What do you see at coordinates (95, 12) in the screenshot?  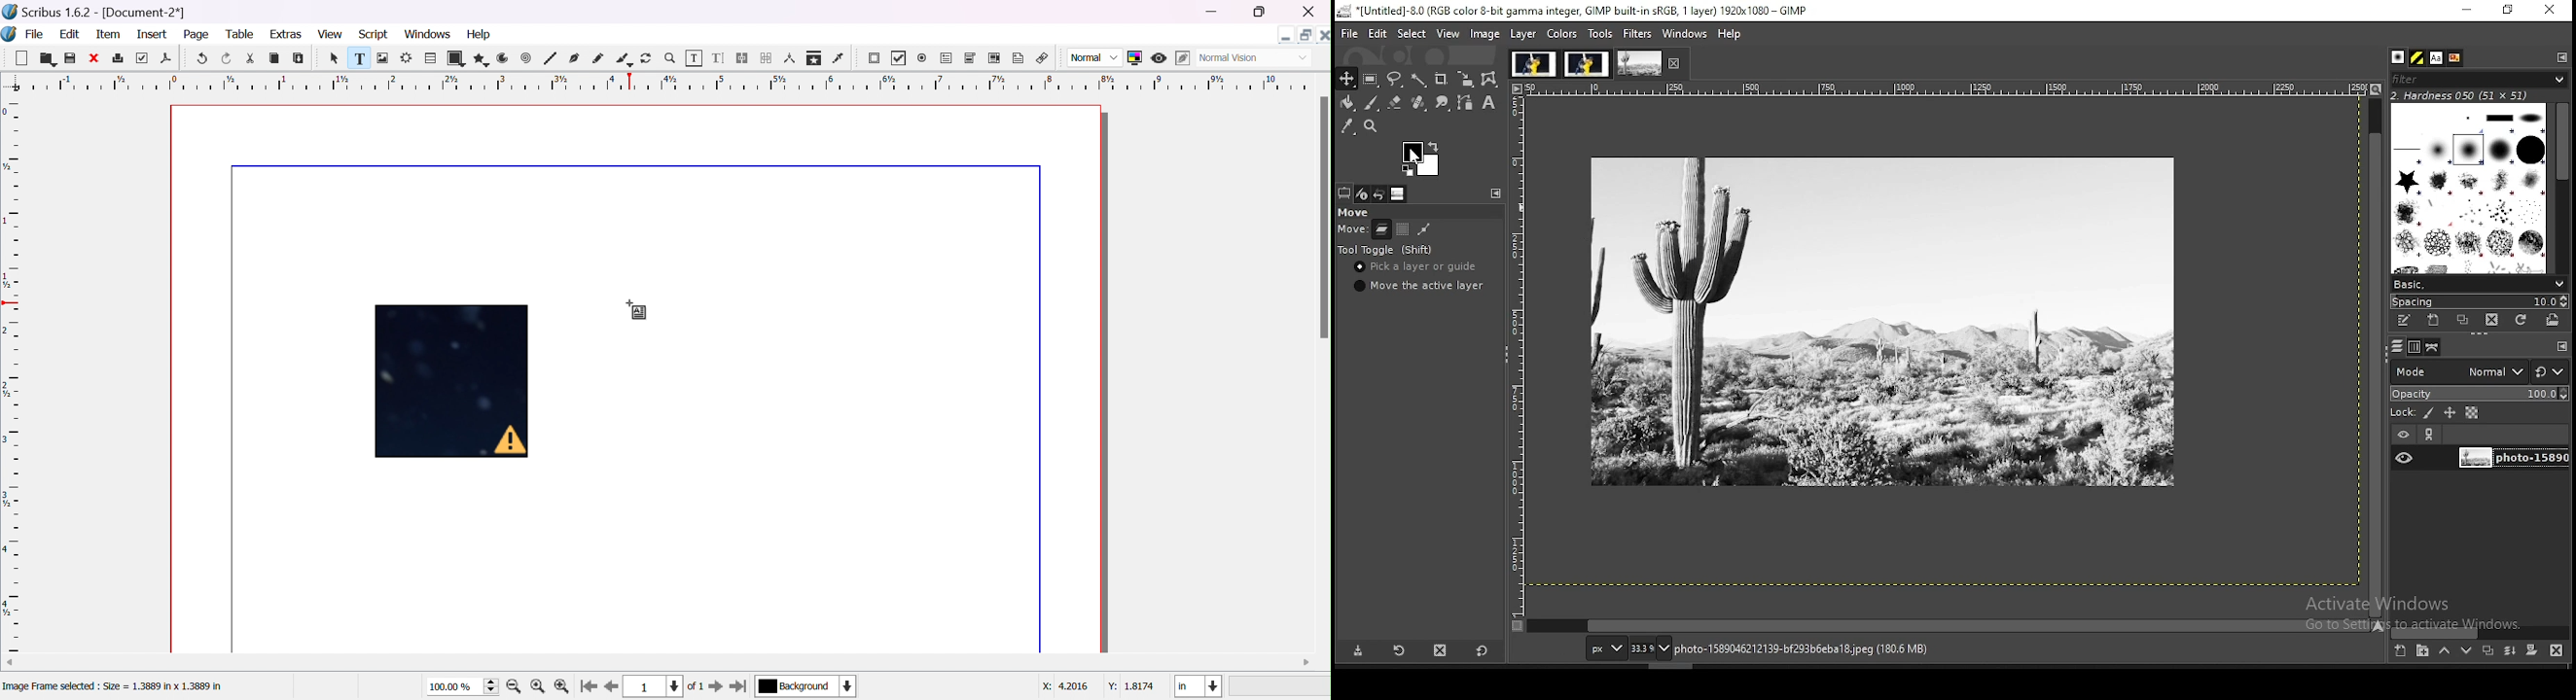 I see `scribus 1.6.2 - [Document-2*]` at bounding box center [95, 12].